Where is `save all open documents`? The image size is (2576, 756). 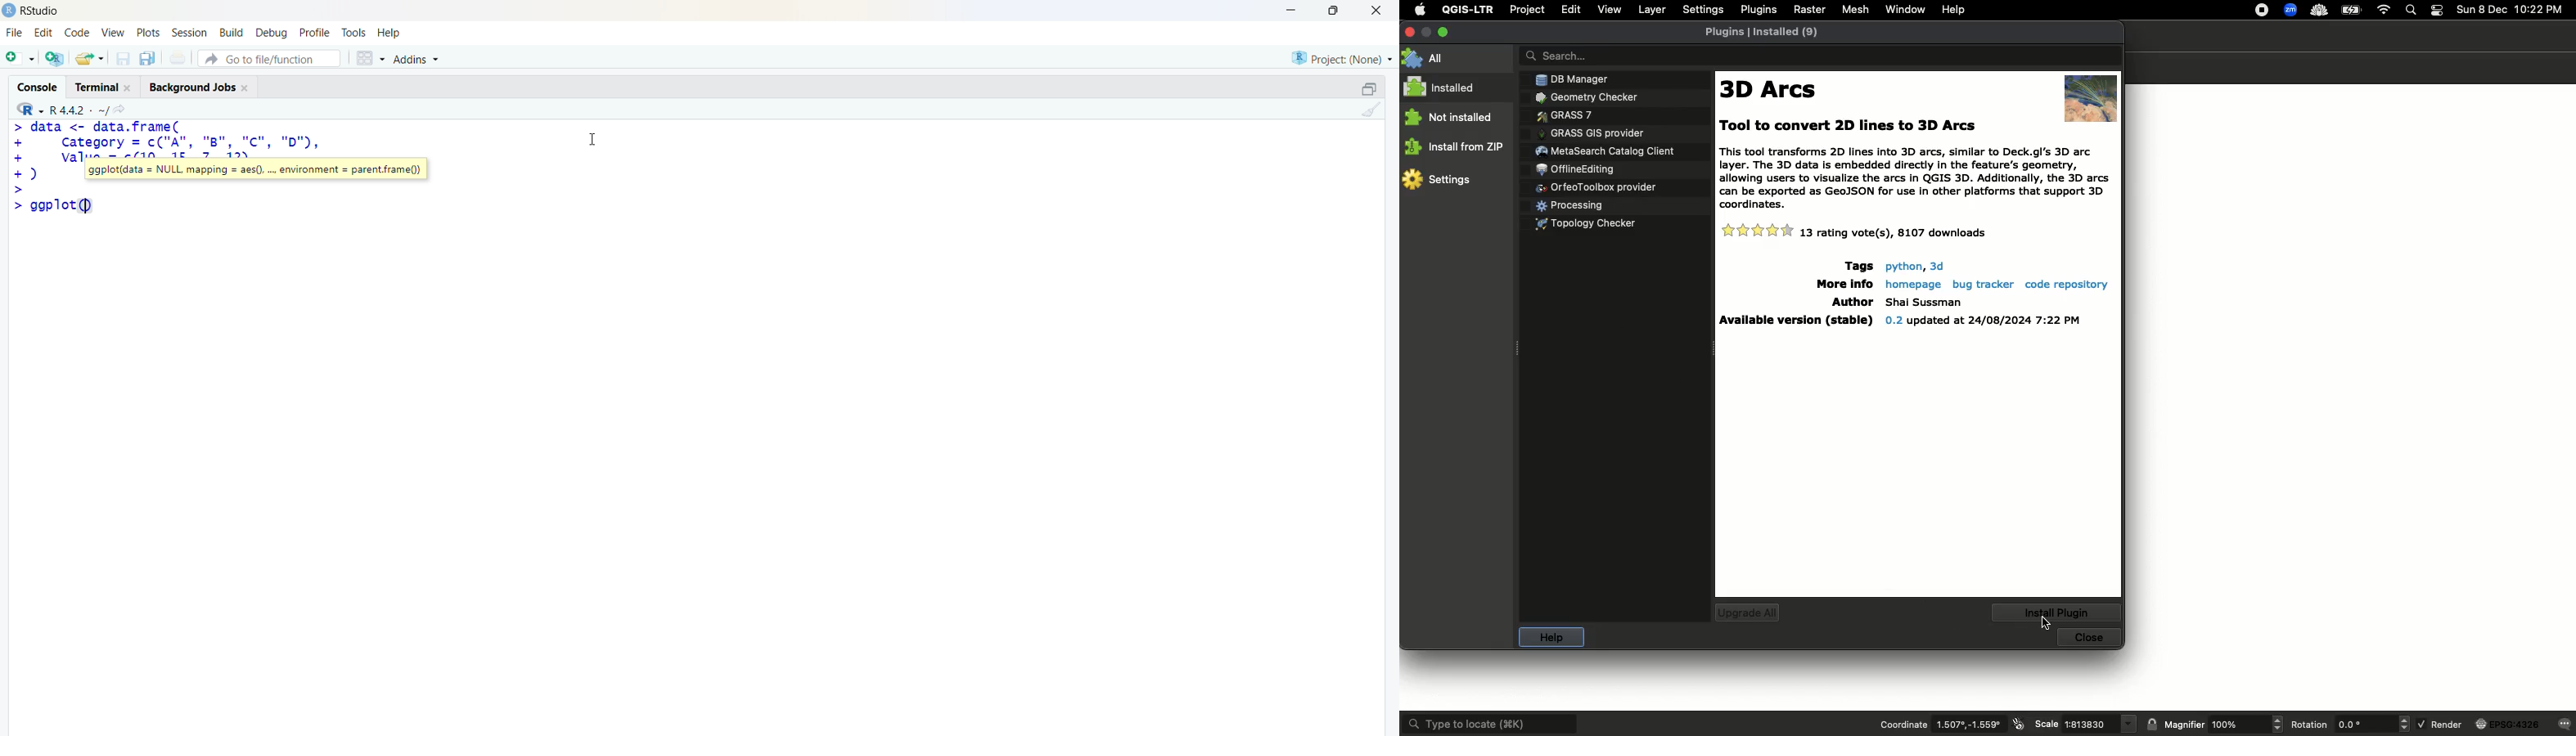
save all open documents is located at coordinates (147, 58).